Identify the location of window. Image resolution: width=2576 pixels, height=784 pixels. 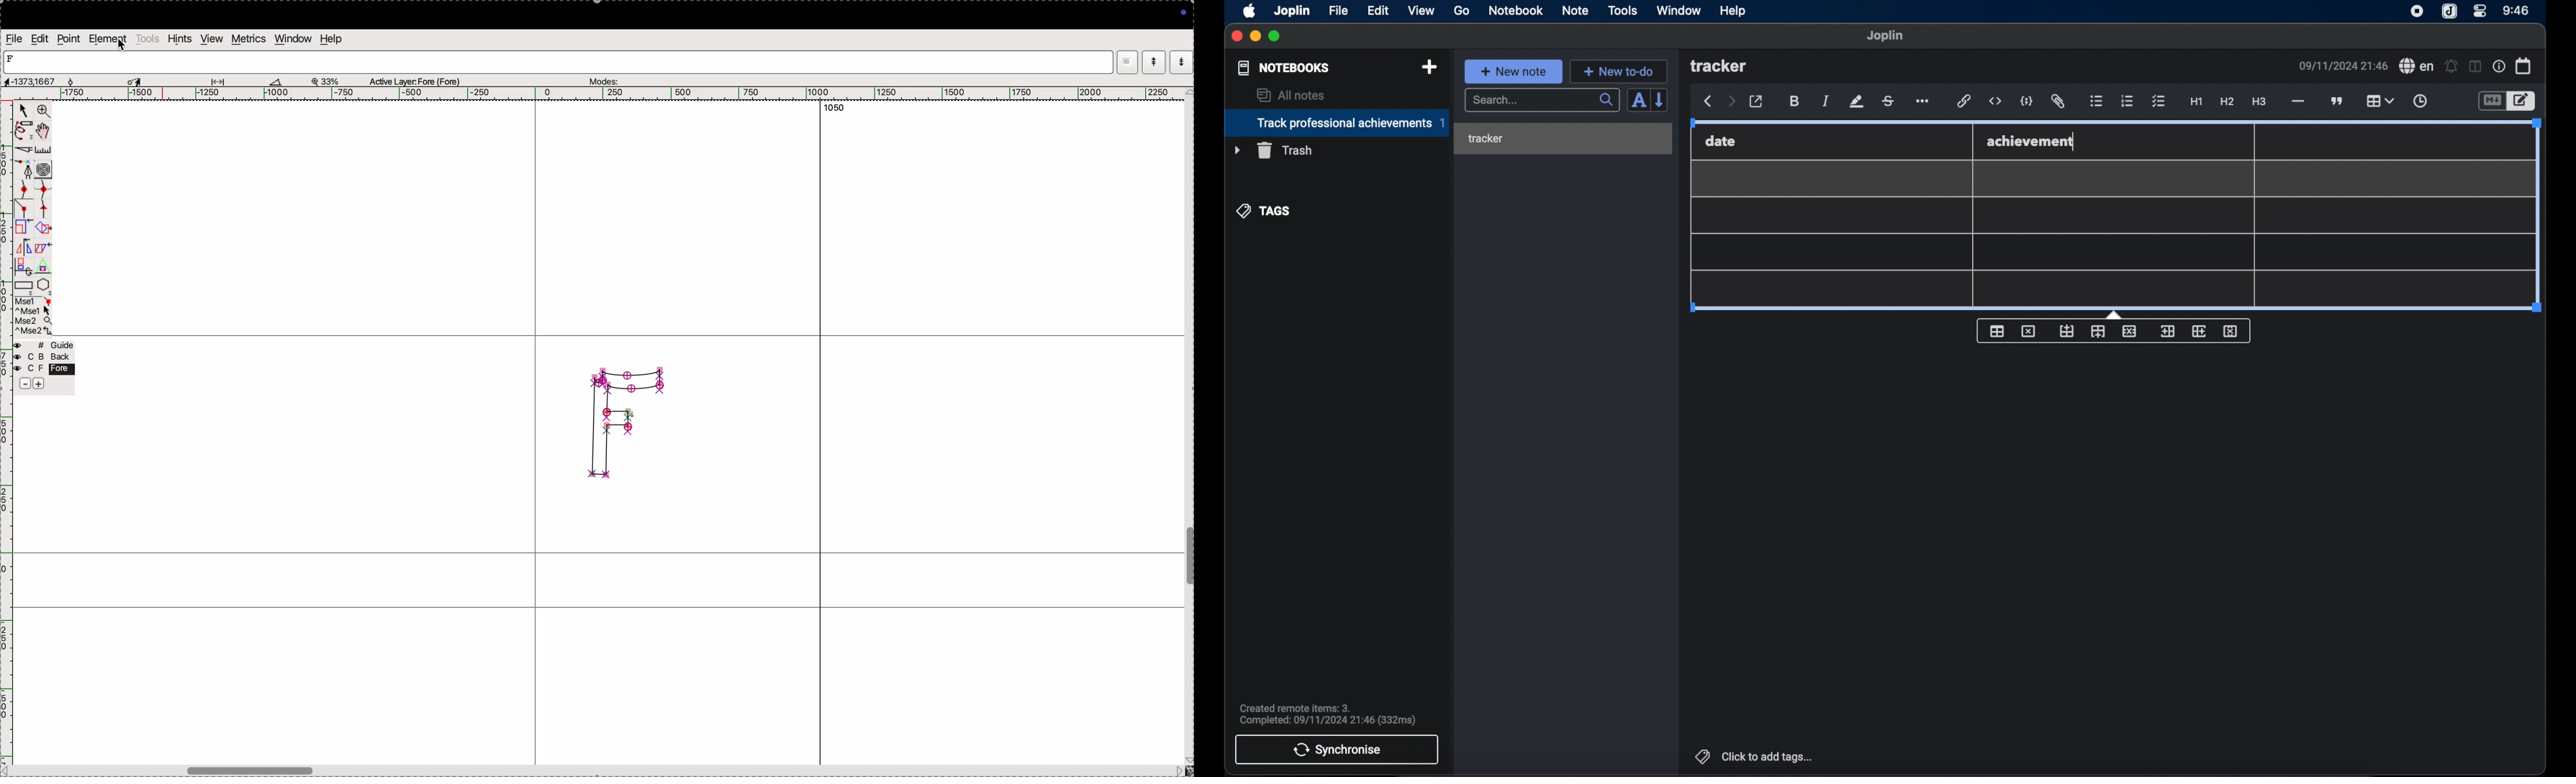
(1678, 10).